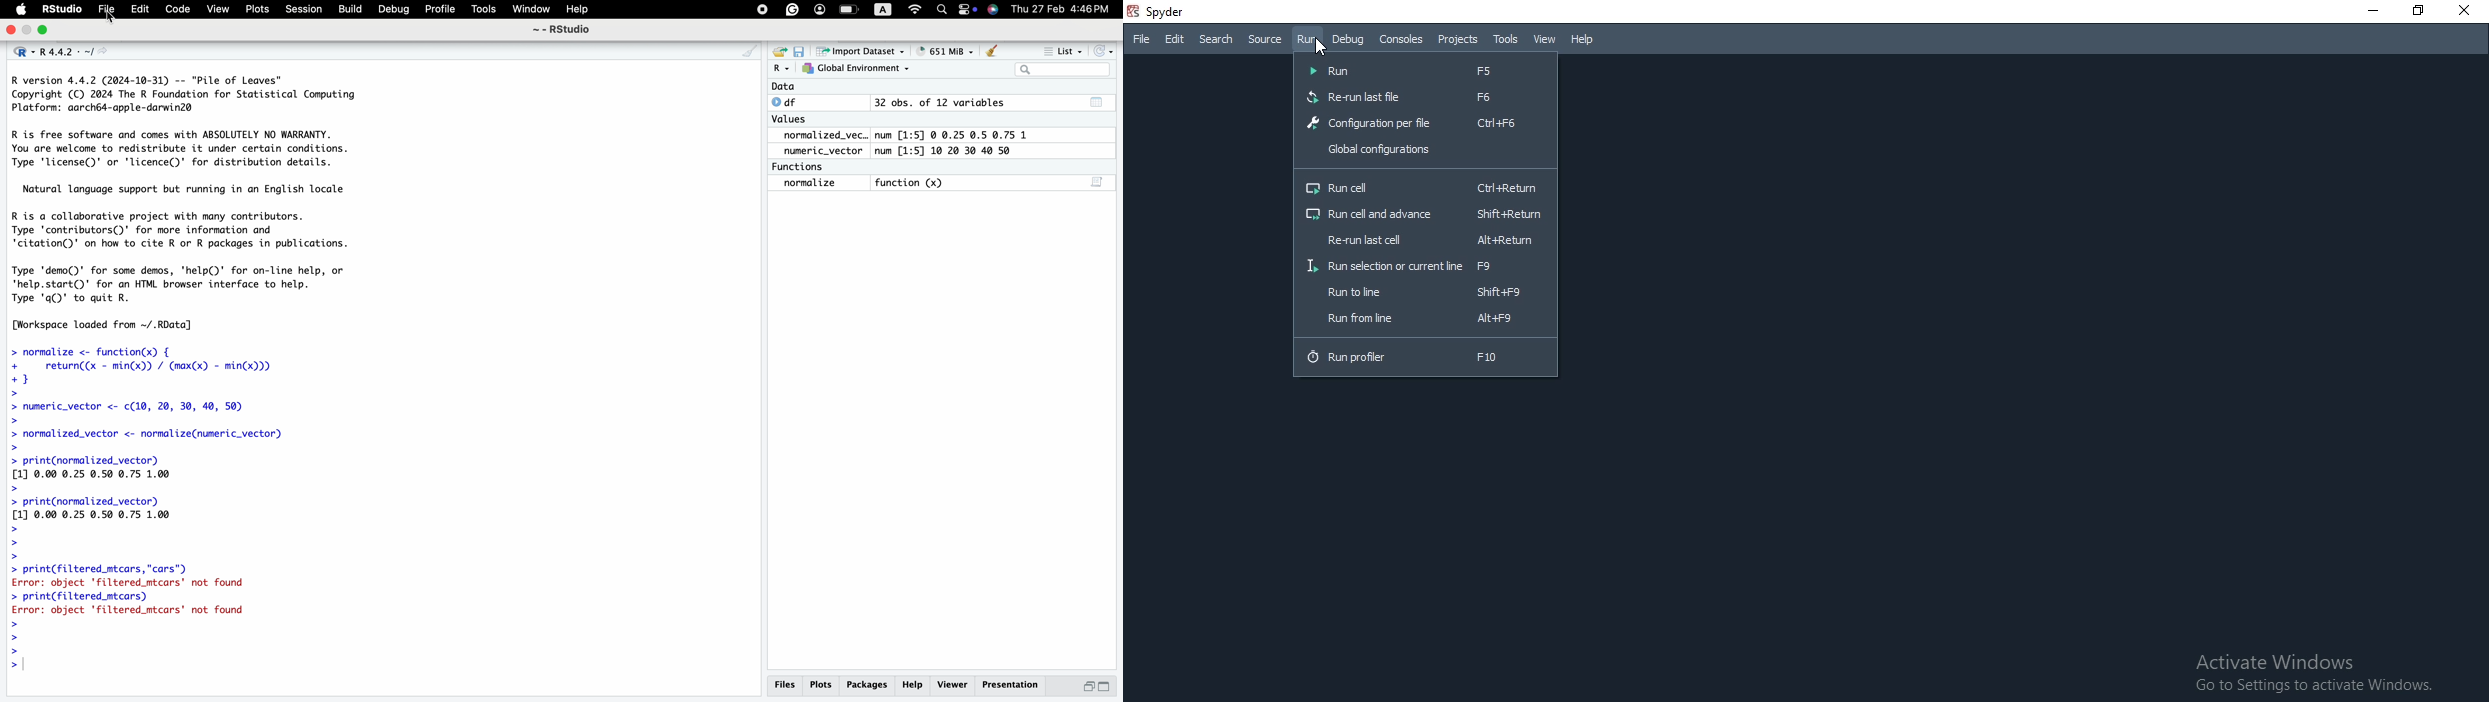  What do you see at coordinates (782, 49) in the screenshot?
I see `new` at bounding box center [782, 49].